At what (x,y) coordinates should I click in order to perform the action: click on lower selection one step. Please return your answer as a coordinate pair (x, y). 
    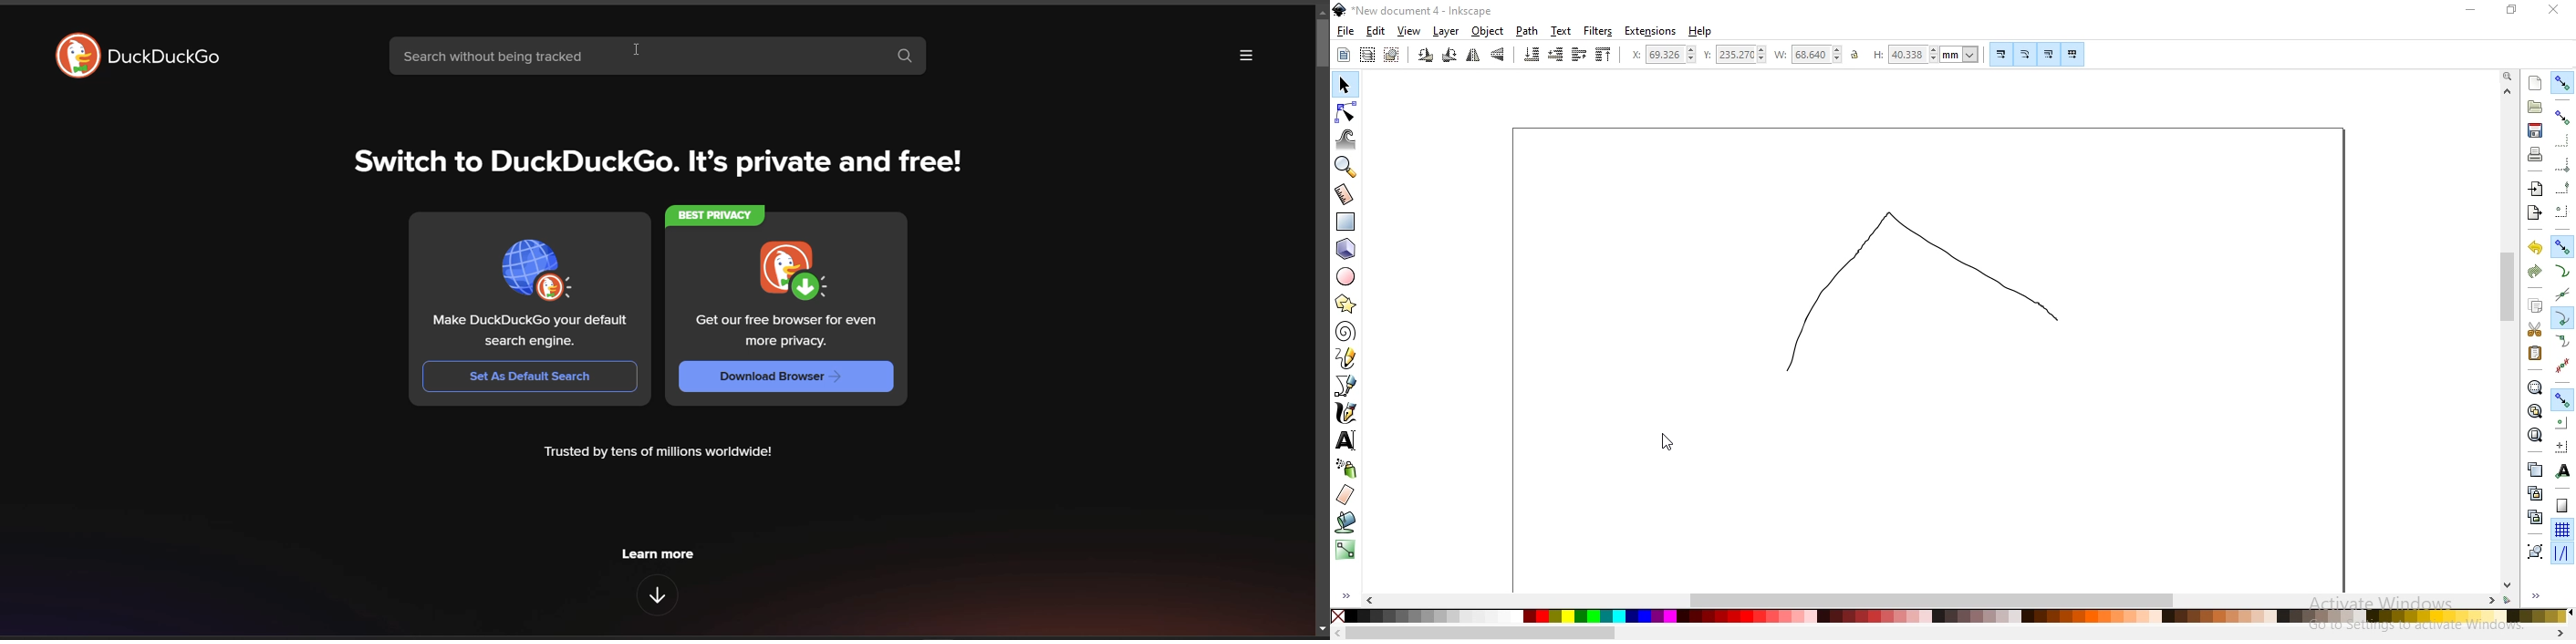
    Looking at the image, I should click on (1556, 55).